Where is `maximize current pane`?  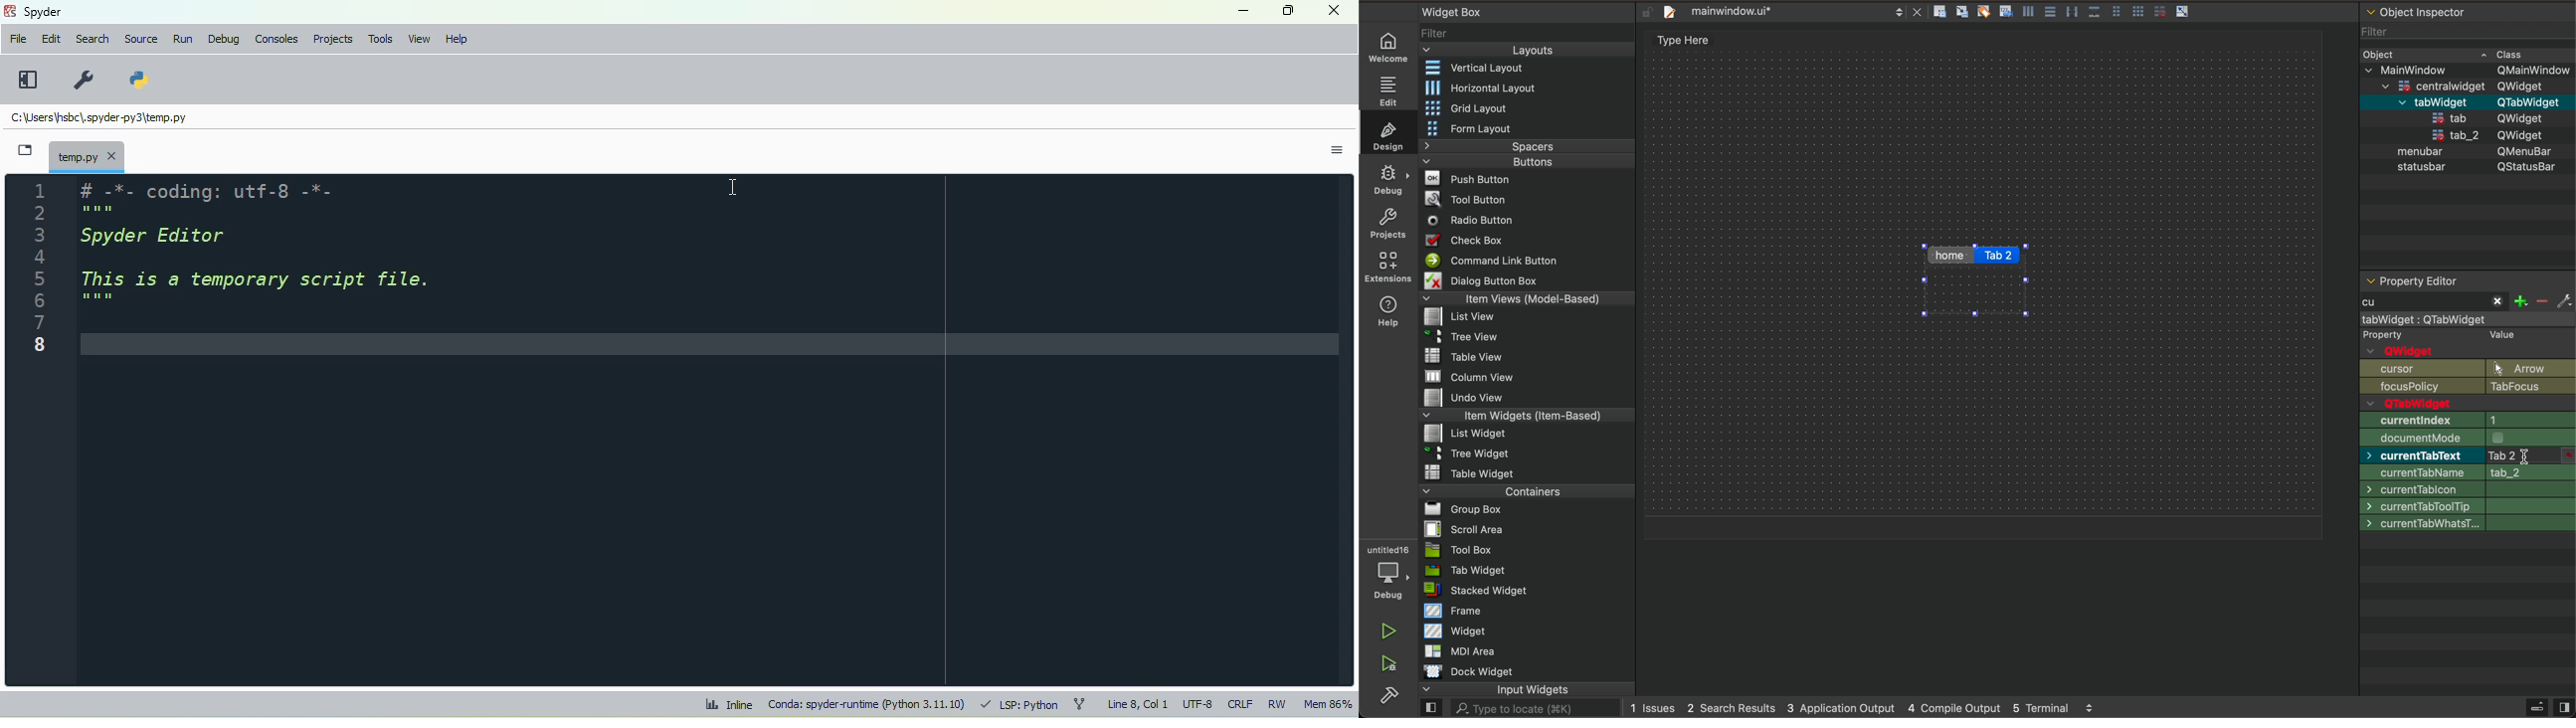
maximize current pane is located at coordinates (29, 80).